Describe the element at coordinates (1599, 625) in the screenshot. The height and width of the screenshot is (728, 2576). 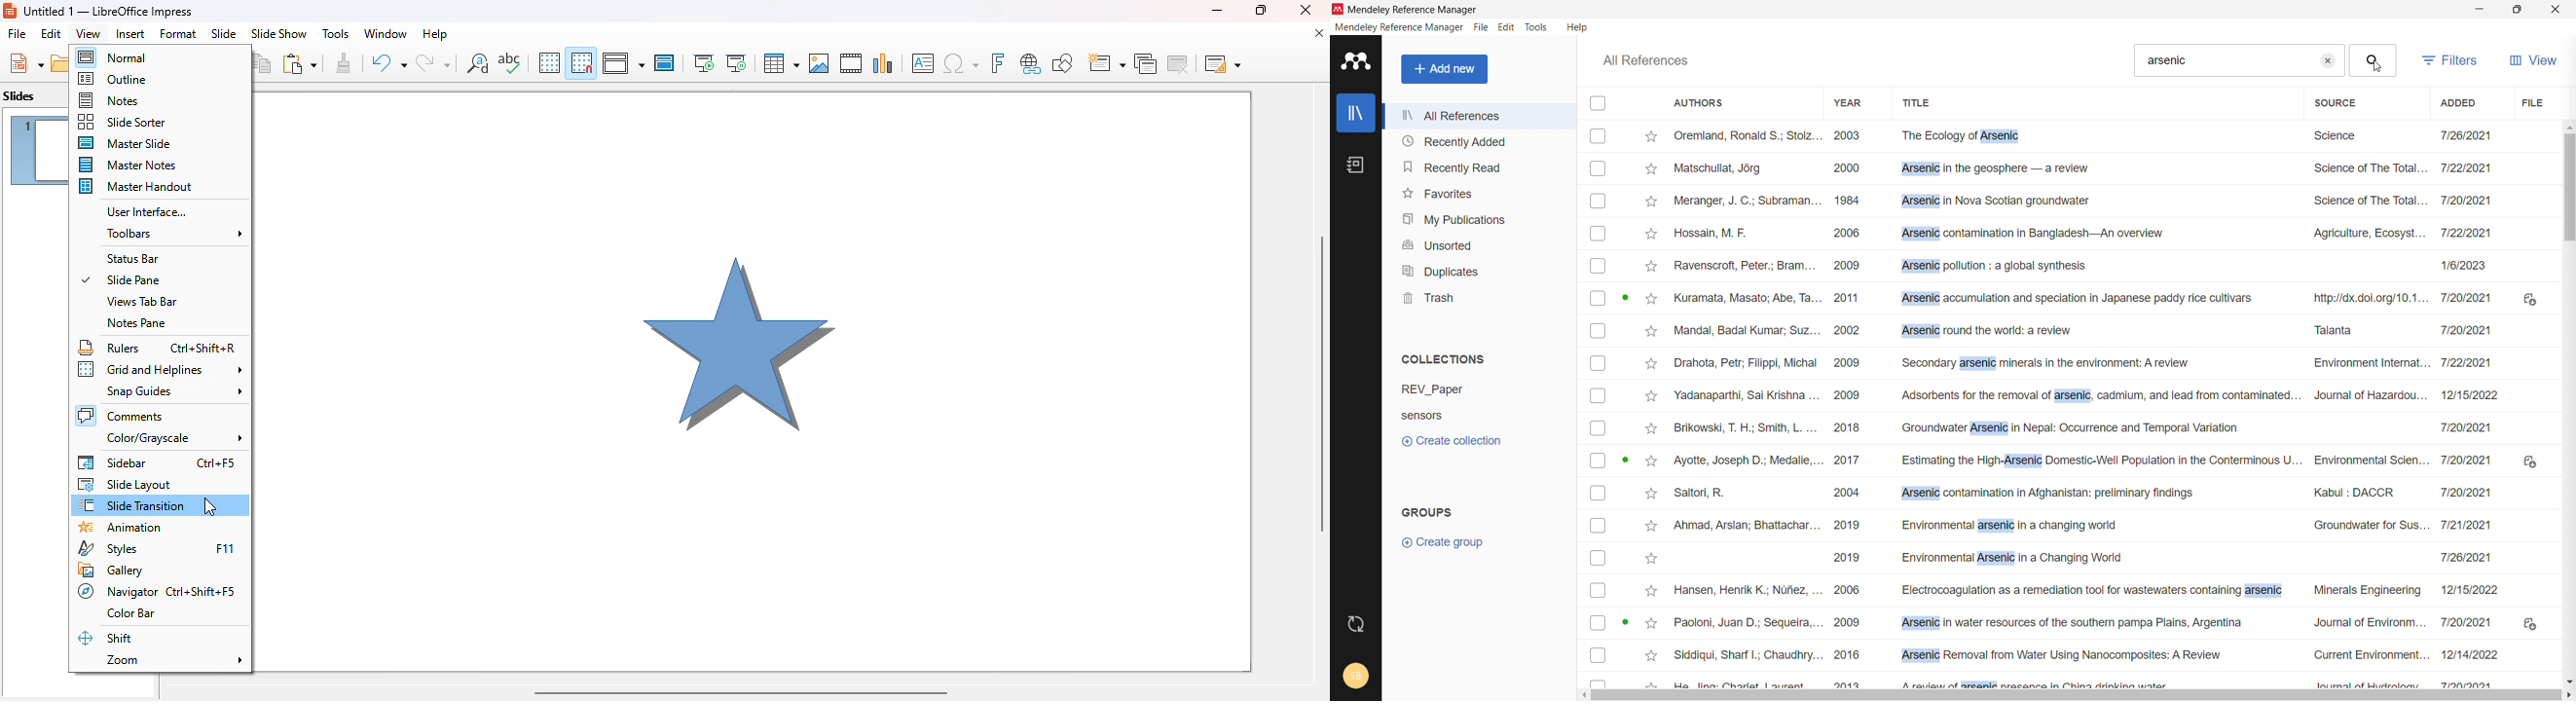
I see `Checkbox` at that location.